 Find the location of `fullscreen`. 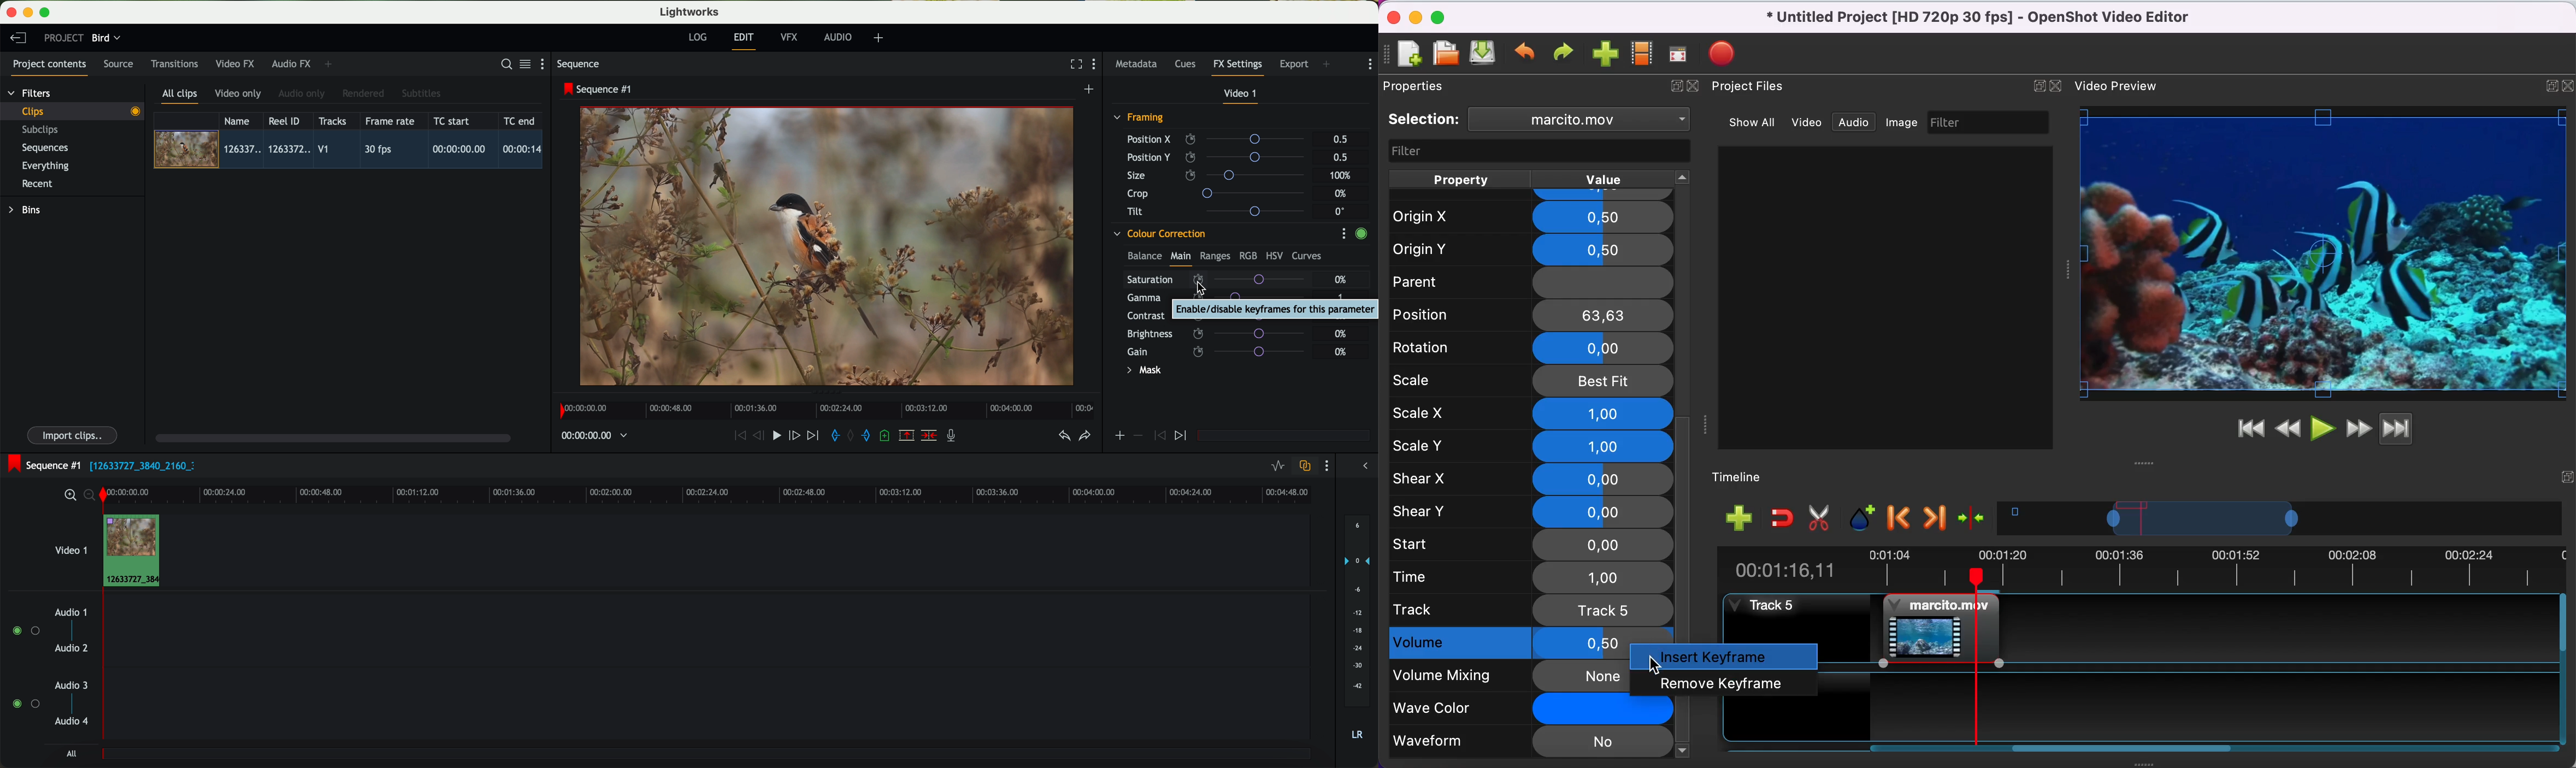

fullscreen is located at coordinates (1074, 64).